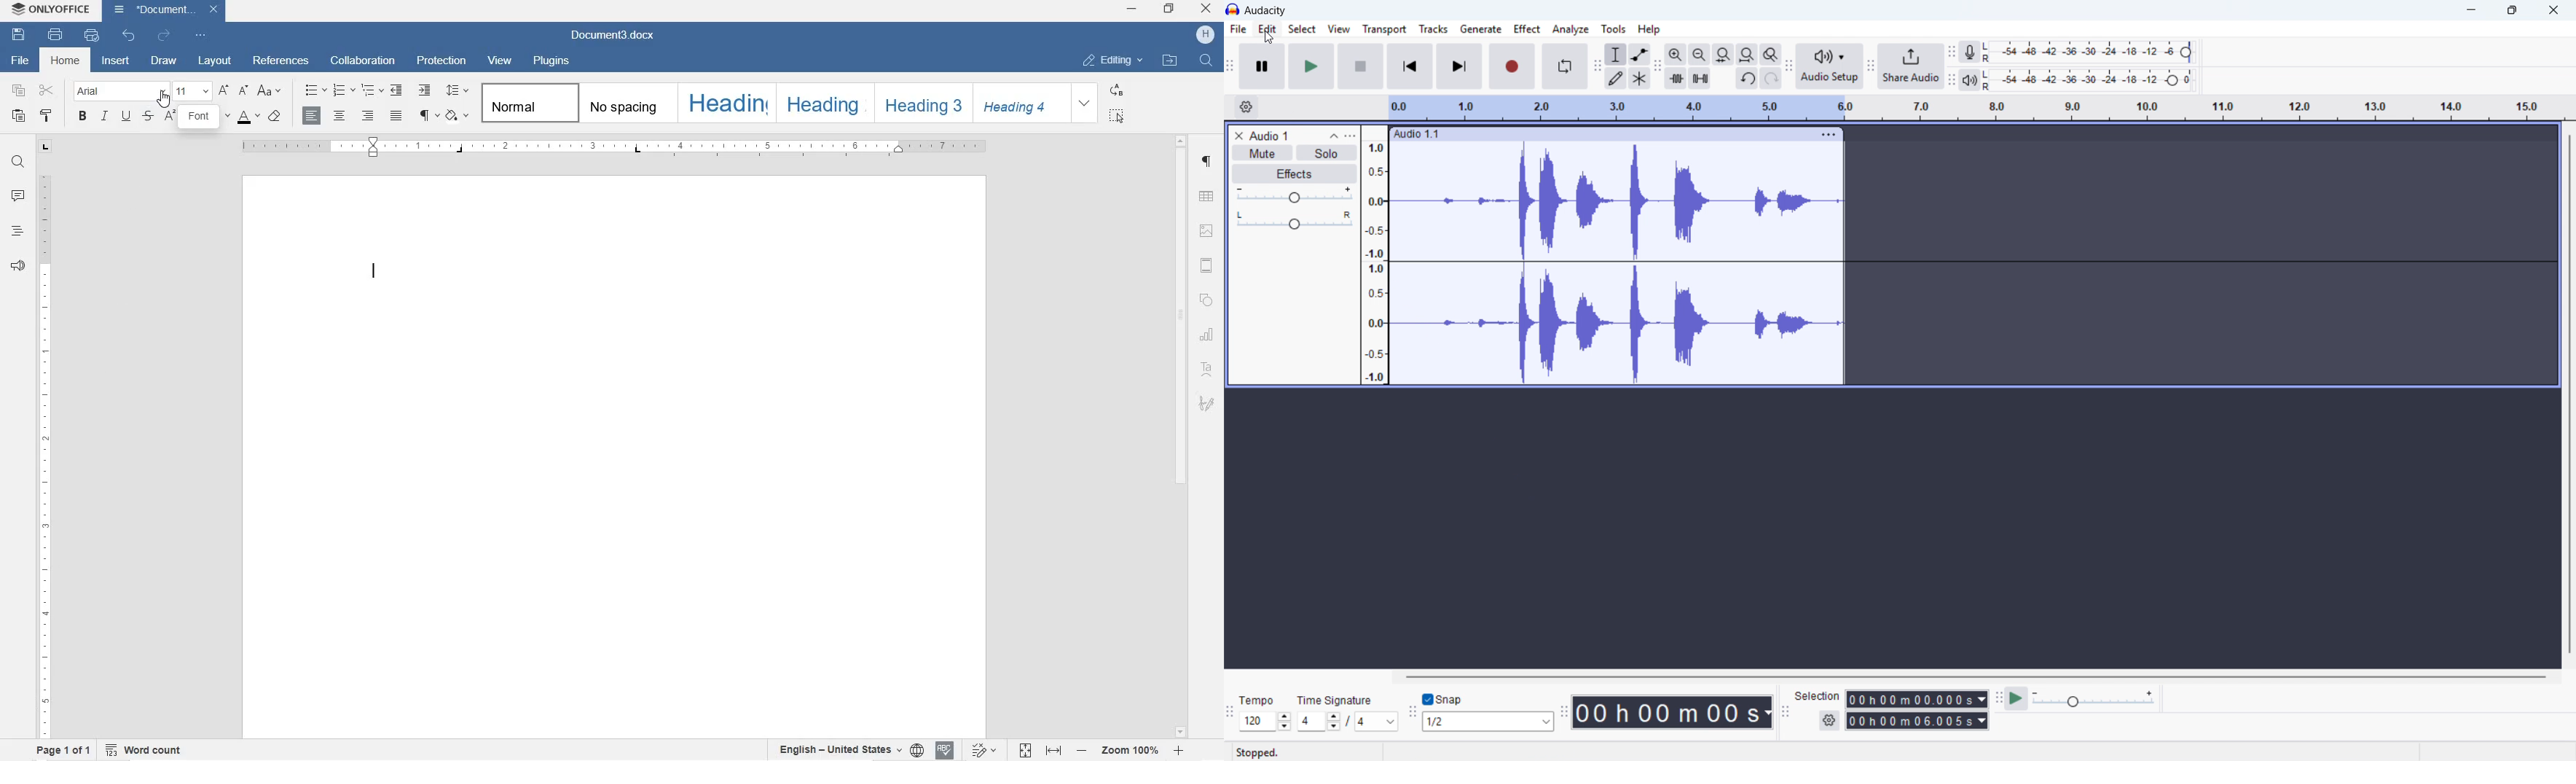 This screenshot has height=784, width=2576. Describe the element at coordinates (83, 120) in the screenshot. I see `BOLD` at that location.